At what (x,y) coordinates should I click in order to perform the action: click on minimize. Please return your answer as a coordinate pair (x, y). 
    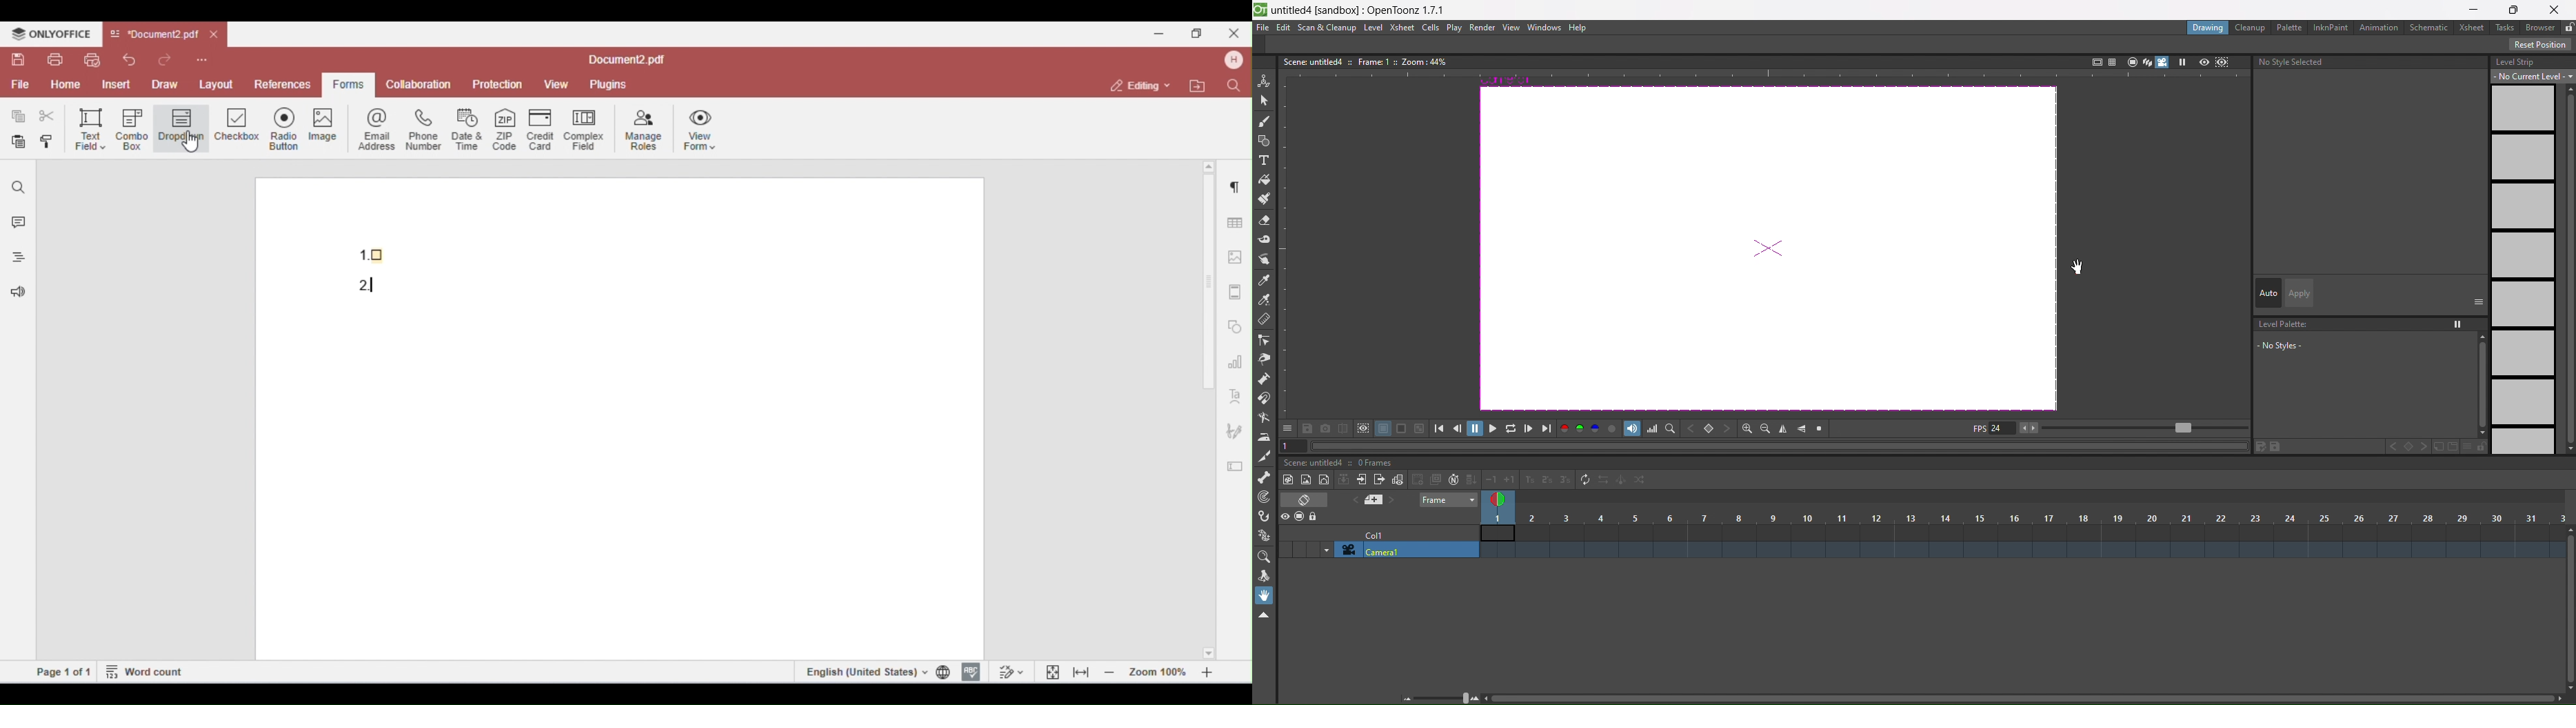
    Looking at the image, I should click on (2473, 10).